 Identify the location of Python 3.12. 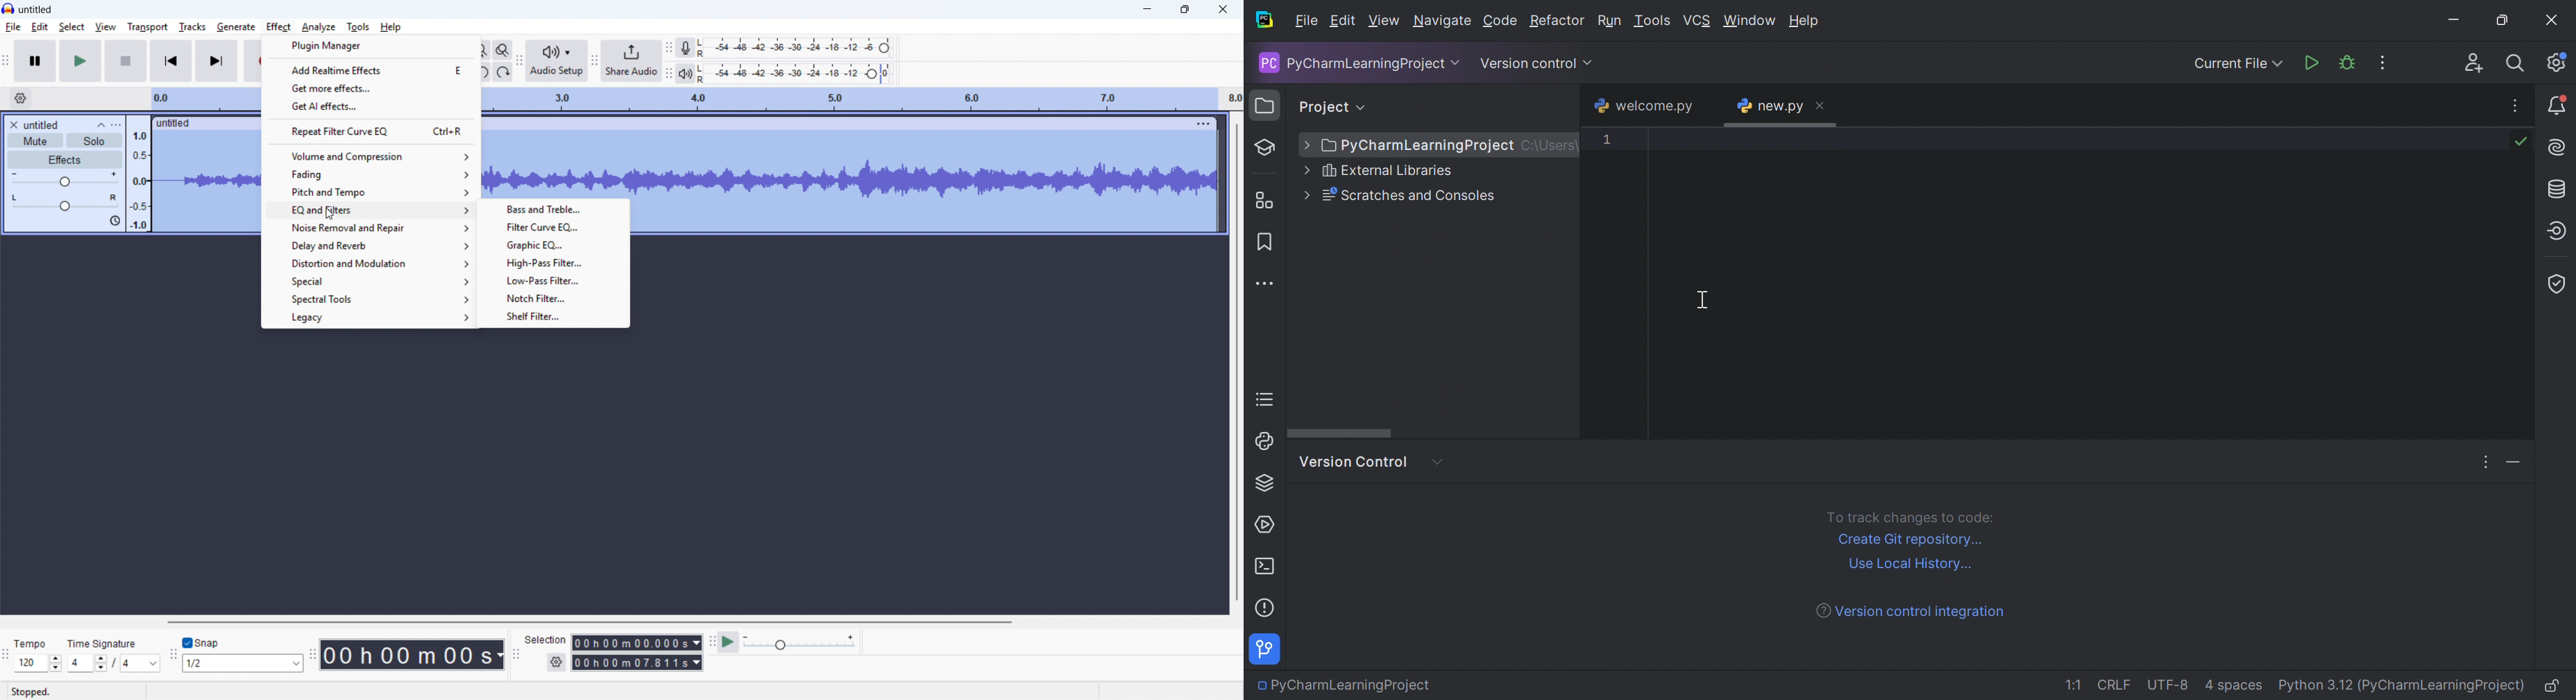
(2313, 686).